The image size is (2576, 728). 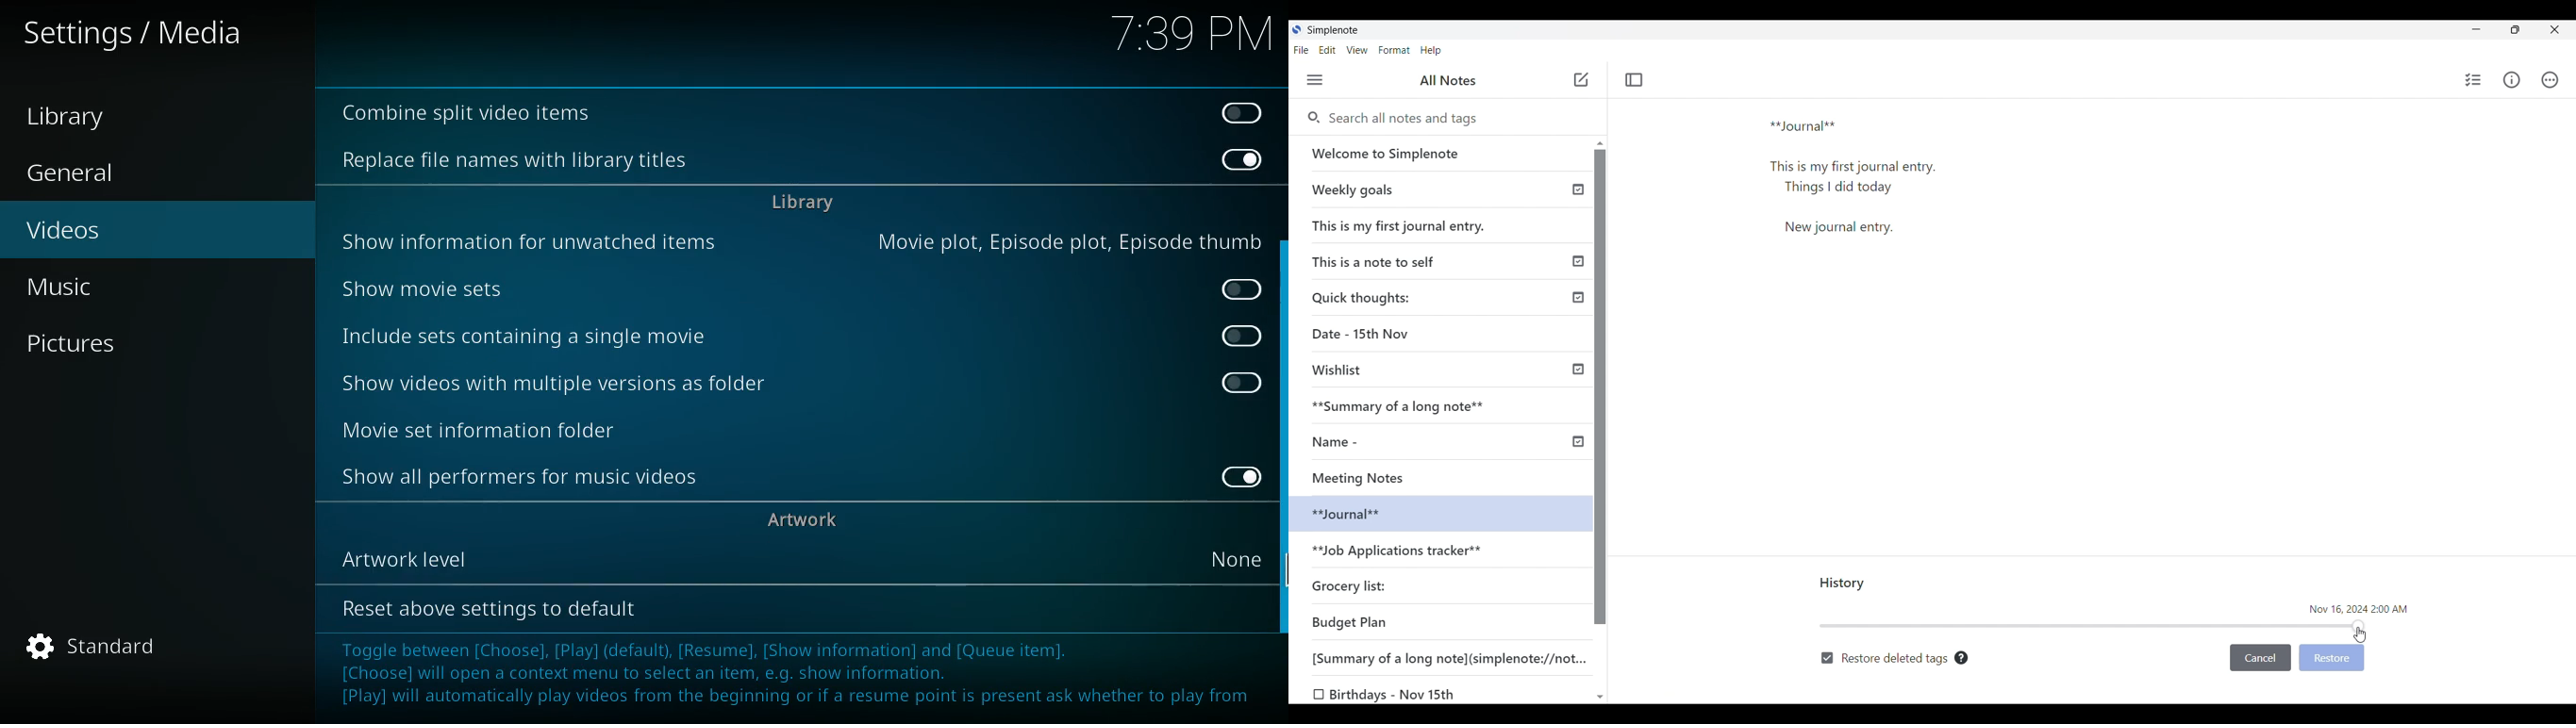 I want to click on Artwork level, so click(x=531, y=555).